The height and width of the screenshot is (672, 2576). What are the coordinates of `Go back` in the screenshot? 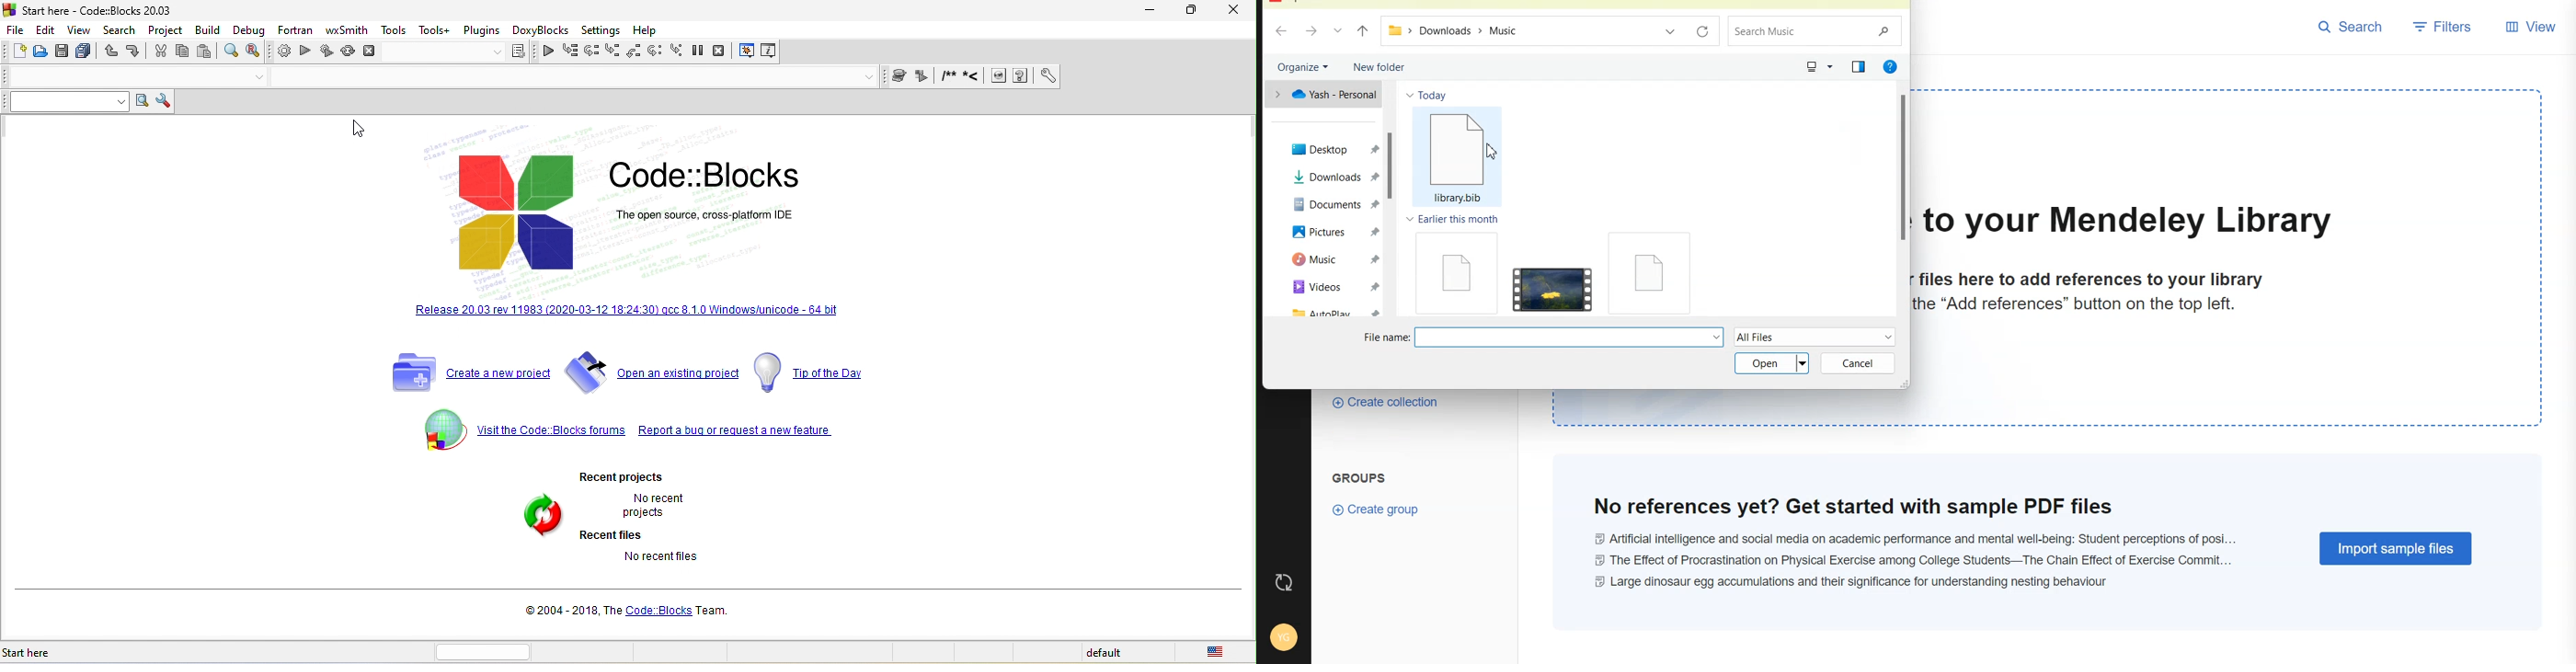 It's located at (1281, 30).